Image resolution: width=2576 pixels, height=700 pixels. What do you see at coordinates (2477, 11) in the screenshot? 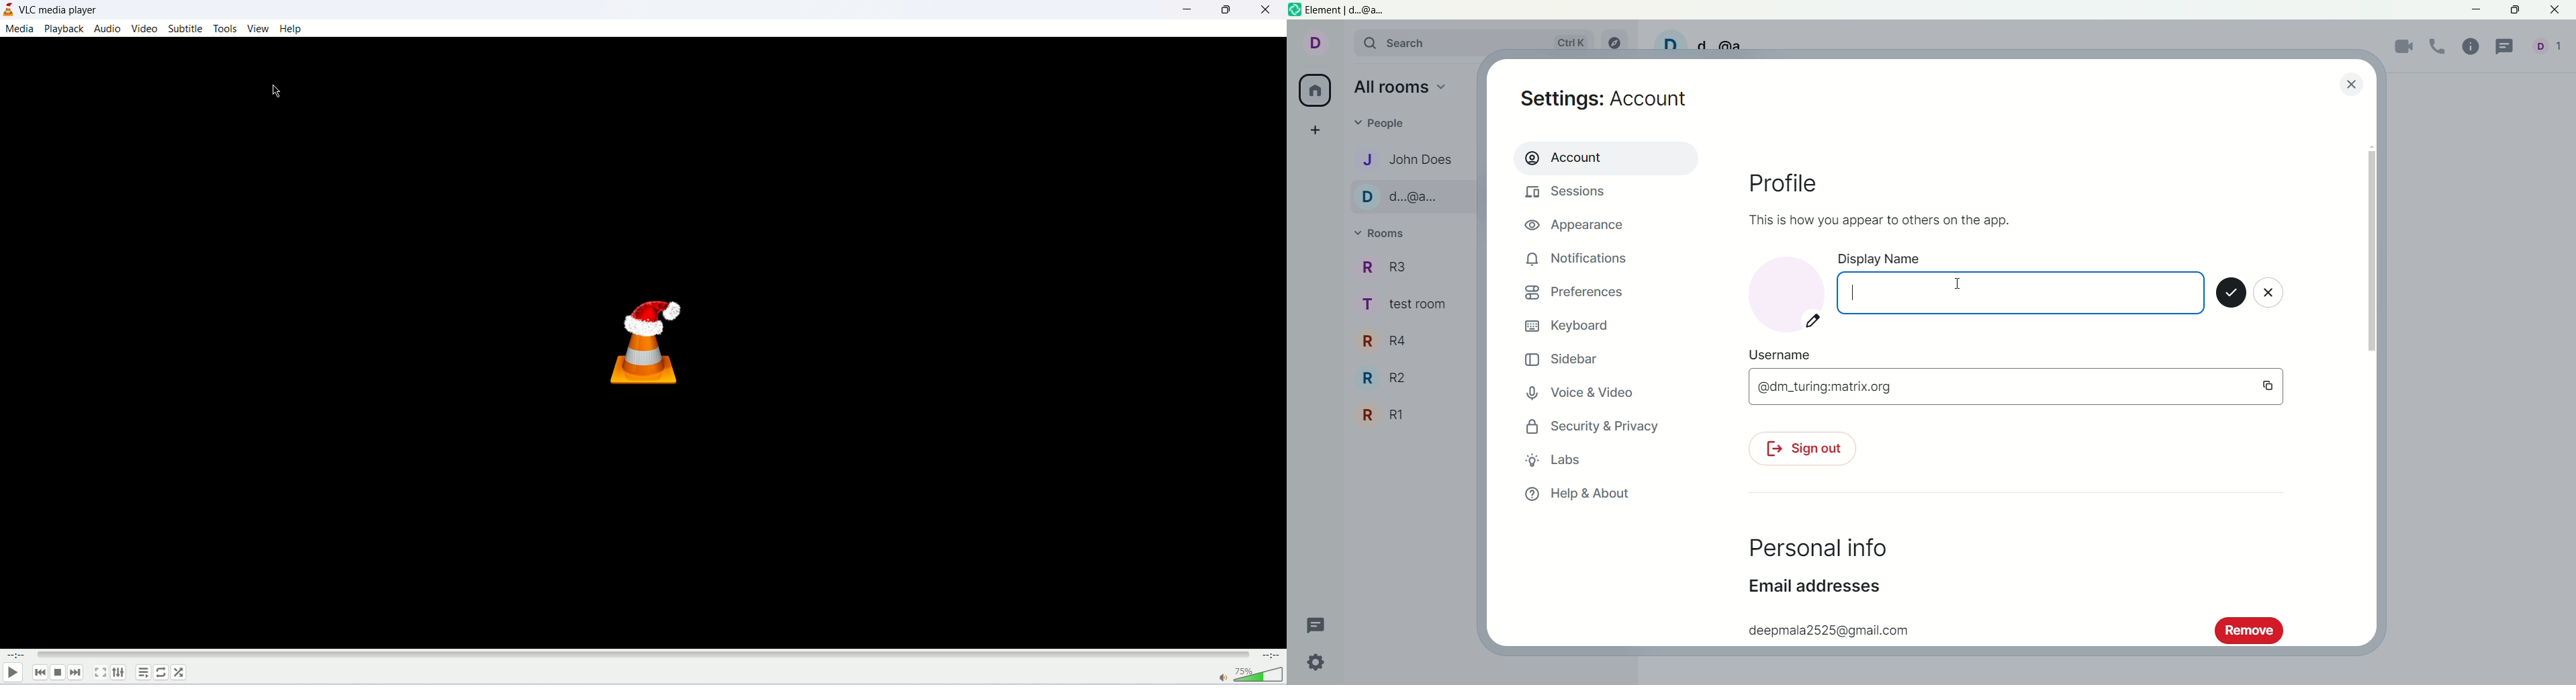
I see `minimize` at bounding box center [2477, 11].